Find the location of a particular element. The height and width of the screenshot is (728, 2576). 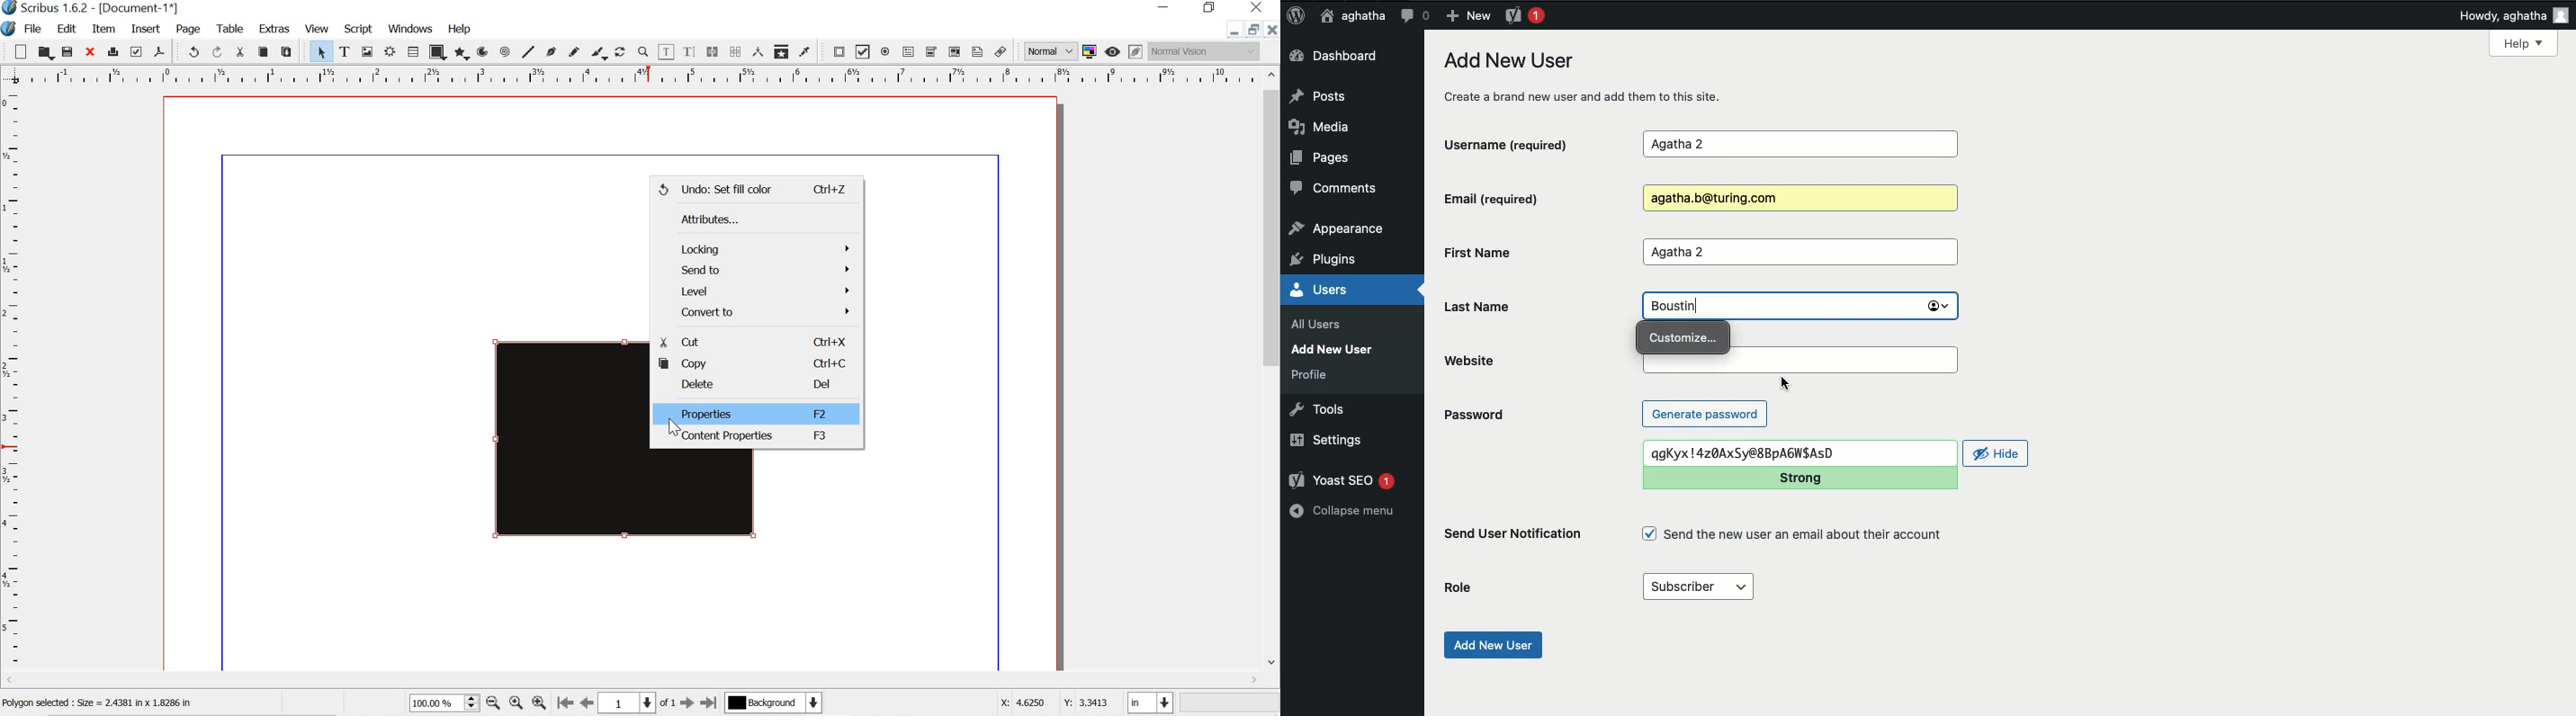

print is located at coordinates (112, 51).